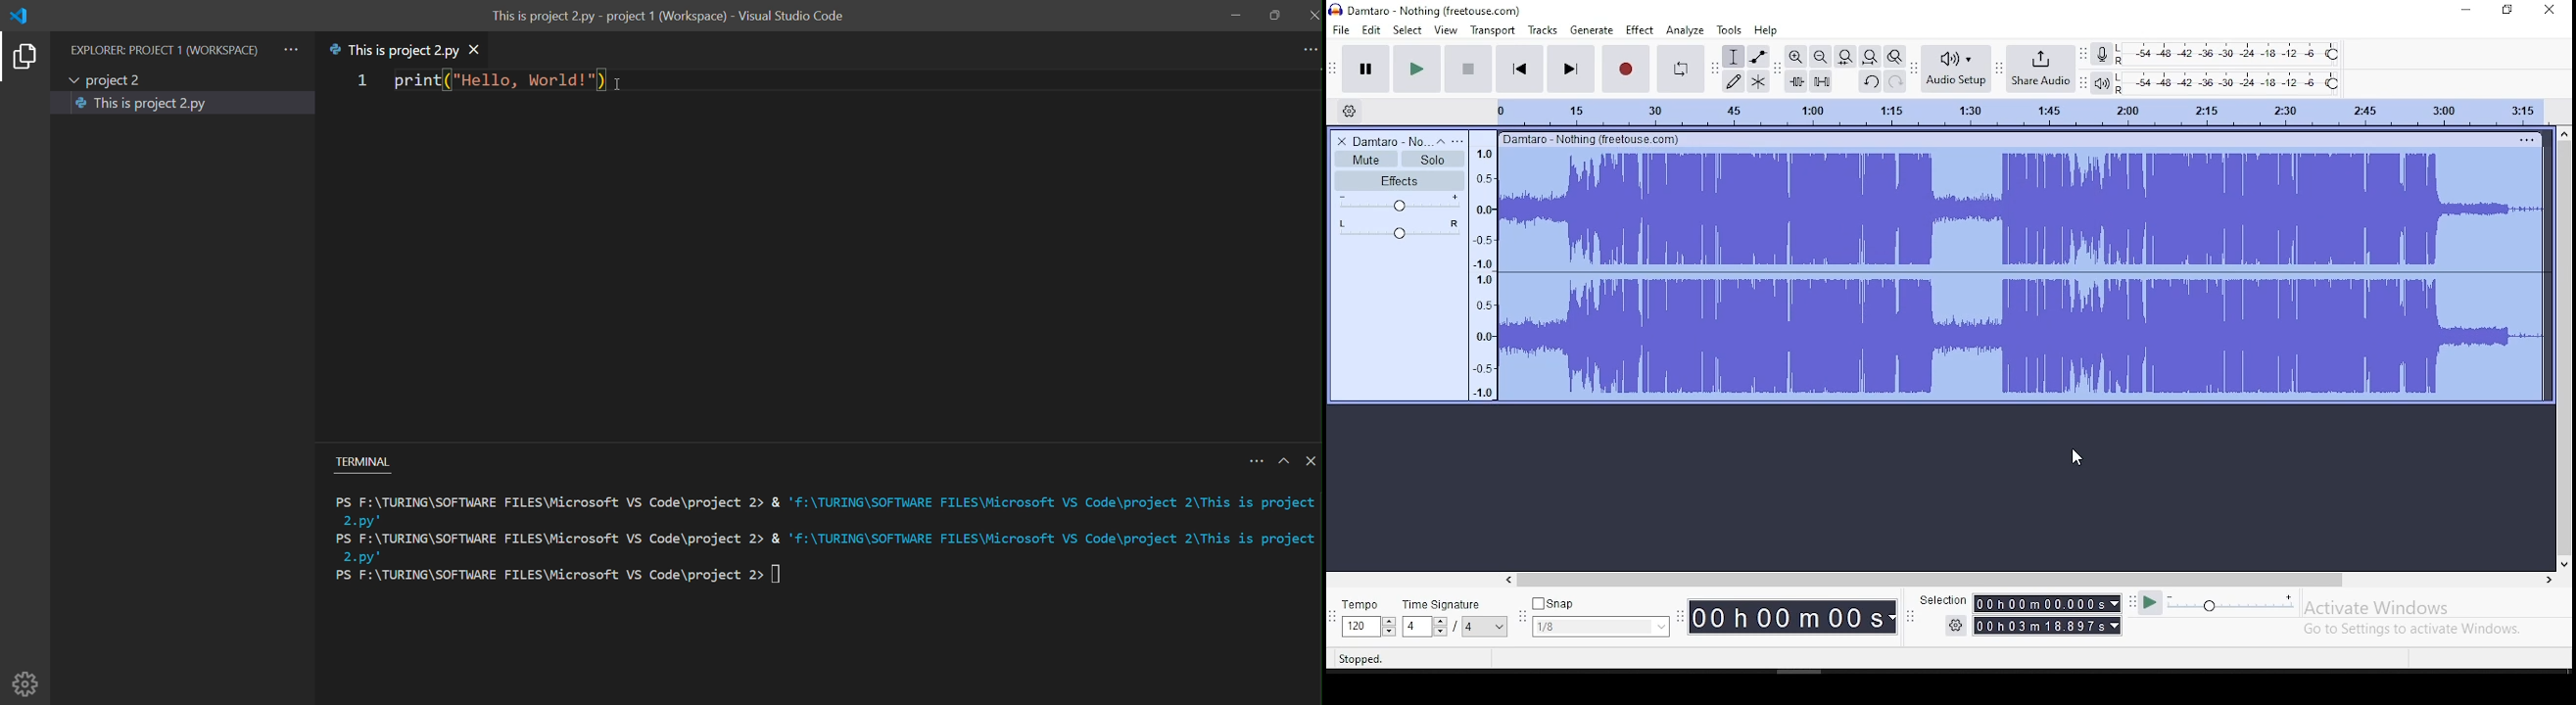 The height and width of the screenshot is (728, 2576). I want to click on zoom in, so click(1794, 57).